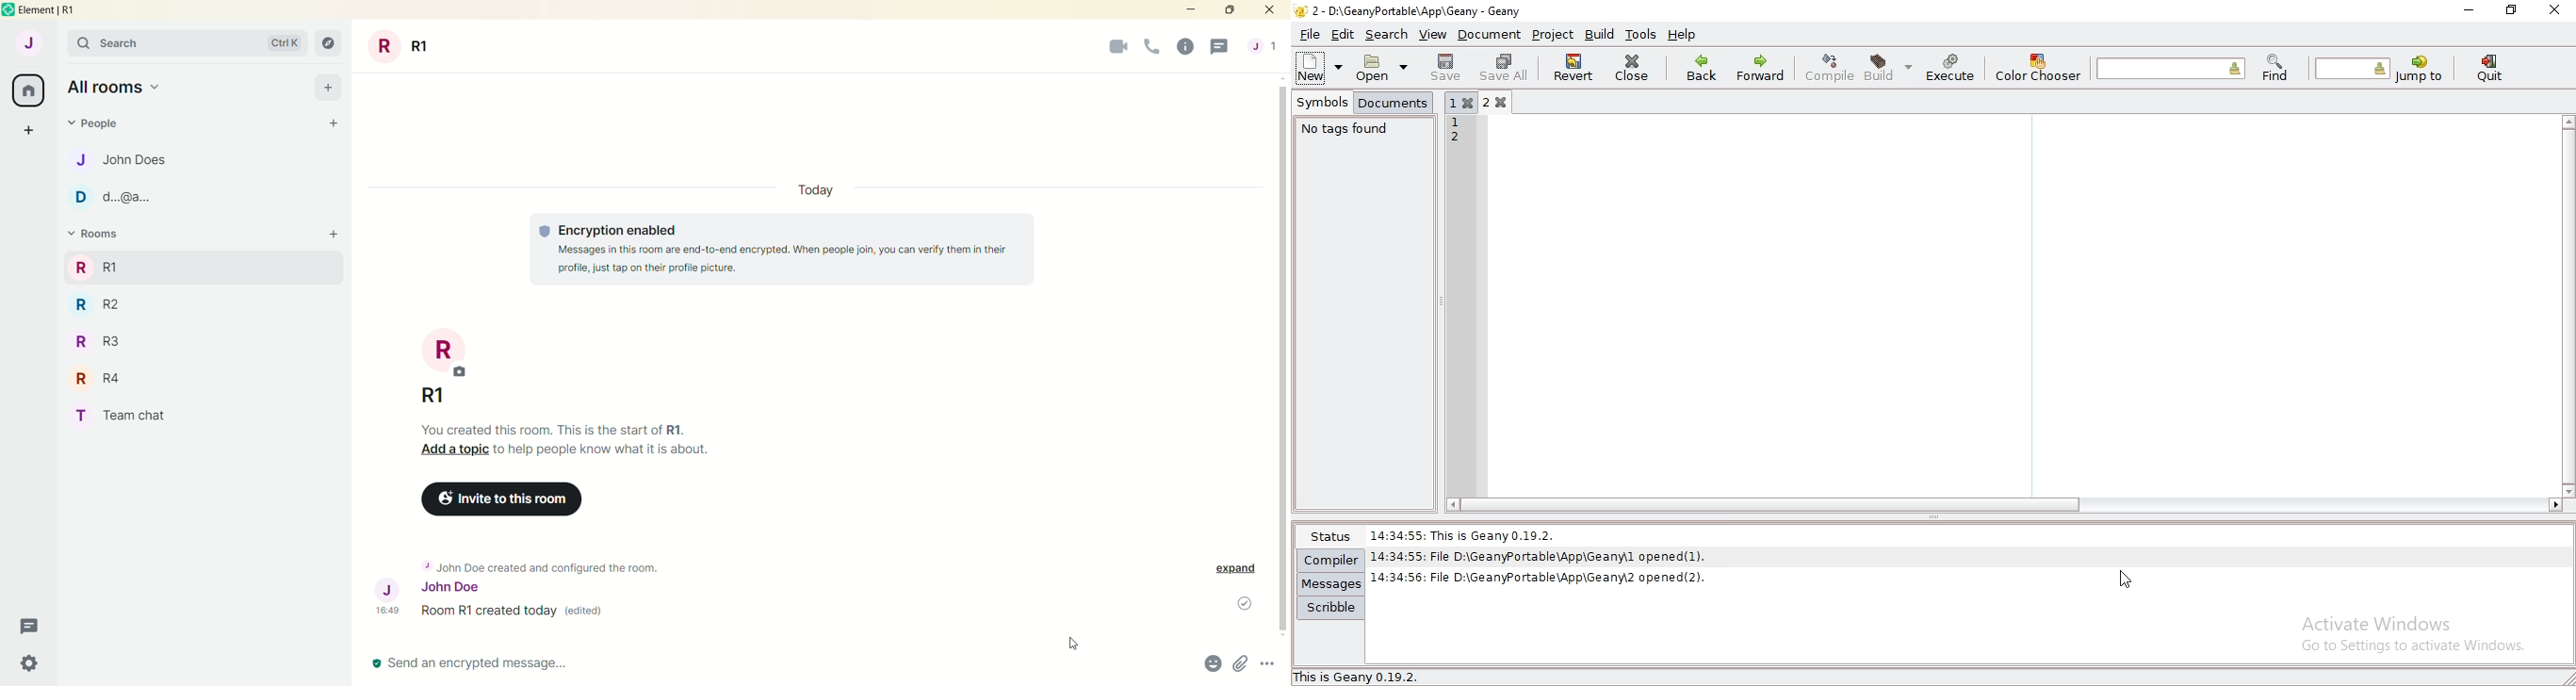 This screenshot has height=700, width=2576. What do you see at coordinates (330, 44) in the screenshot?
I see `explore room` at bounding box center [330, 44].